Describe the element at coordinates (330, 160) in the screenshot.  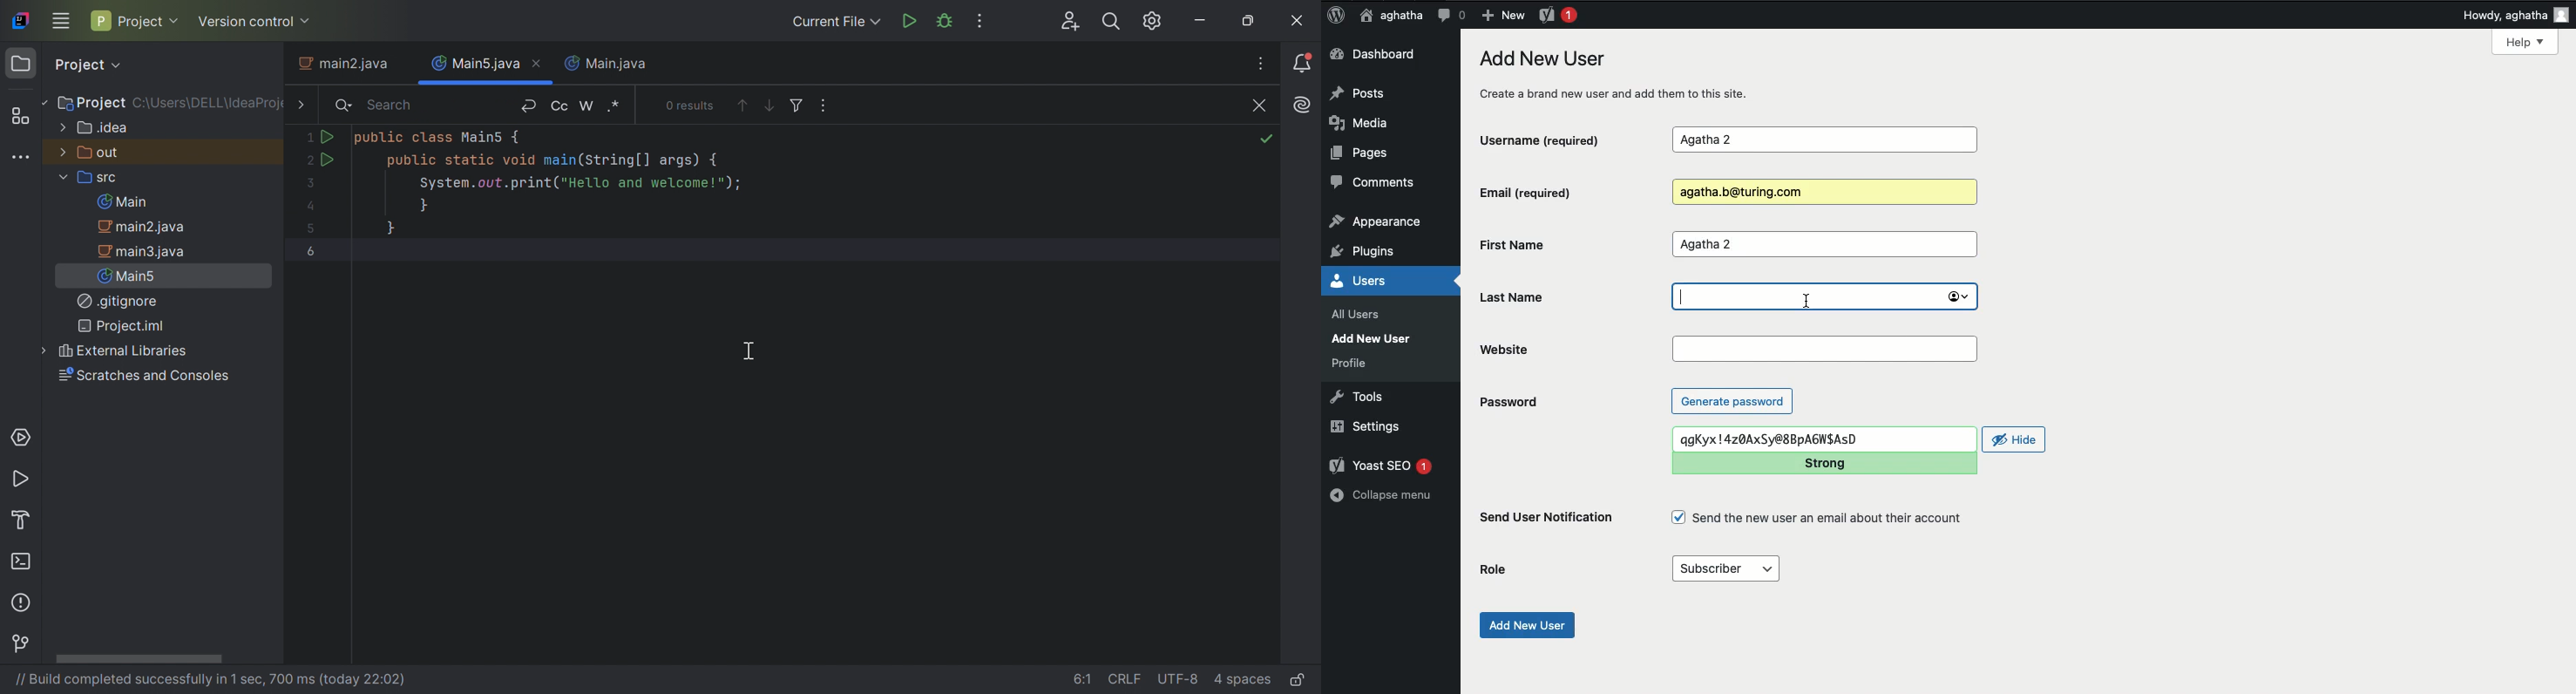
I see `Run` at that location.